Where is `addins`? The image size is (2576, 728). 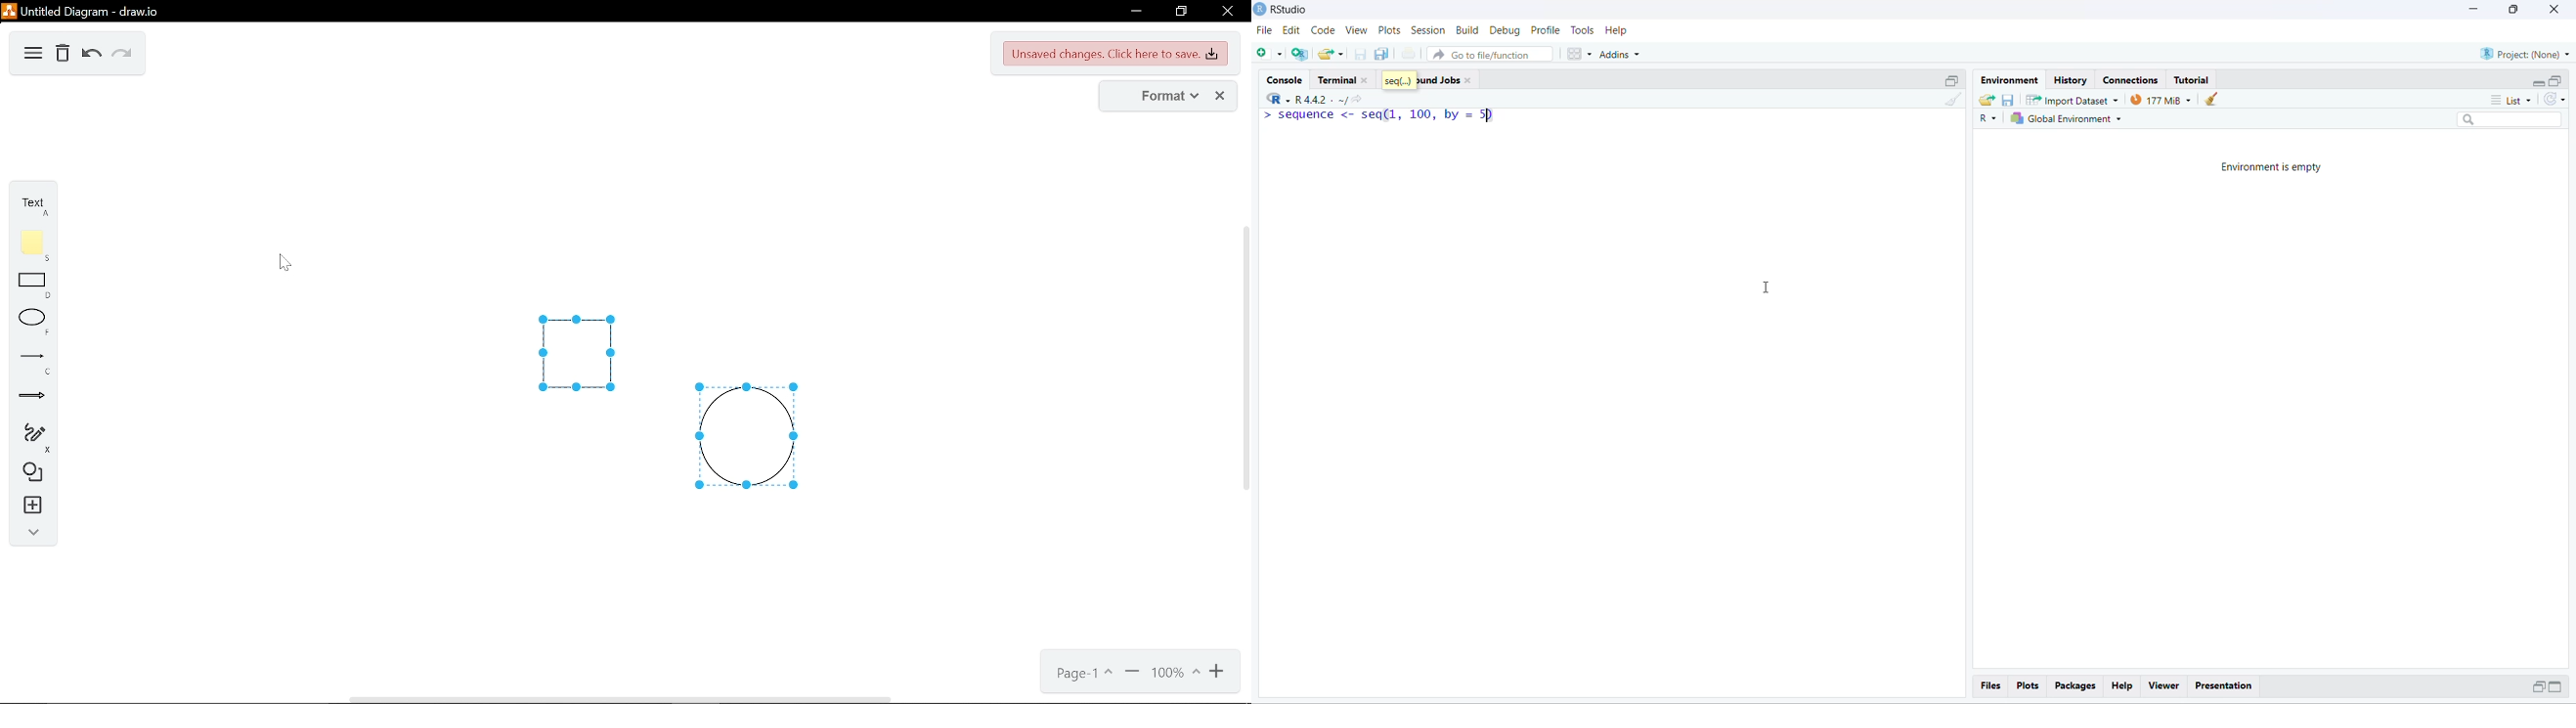
addins is located at coordinates (1622, 55).